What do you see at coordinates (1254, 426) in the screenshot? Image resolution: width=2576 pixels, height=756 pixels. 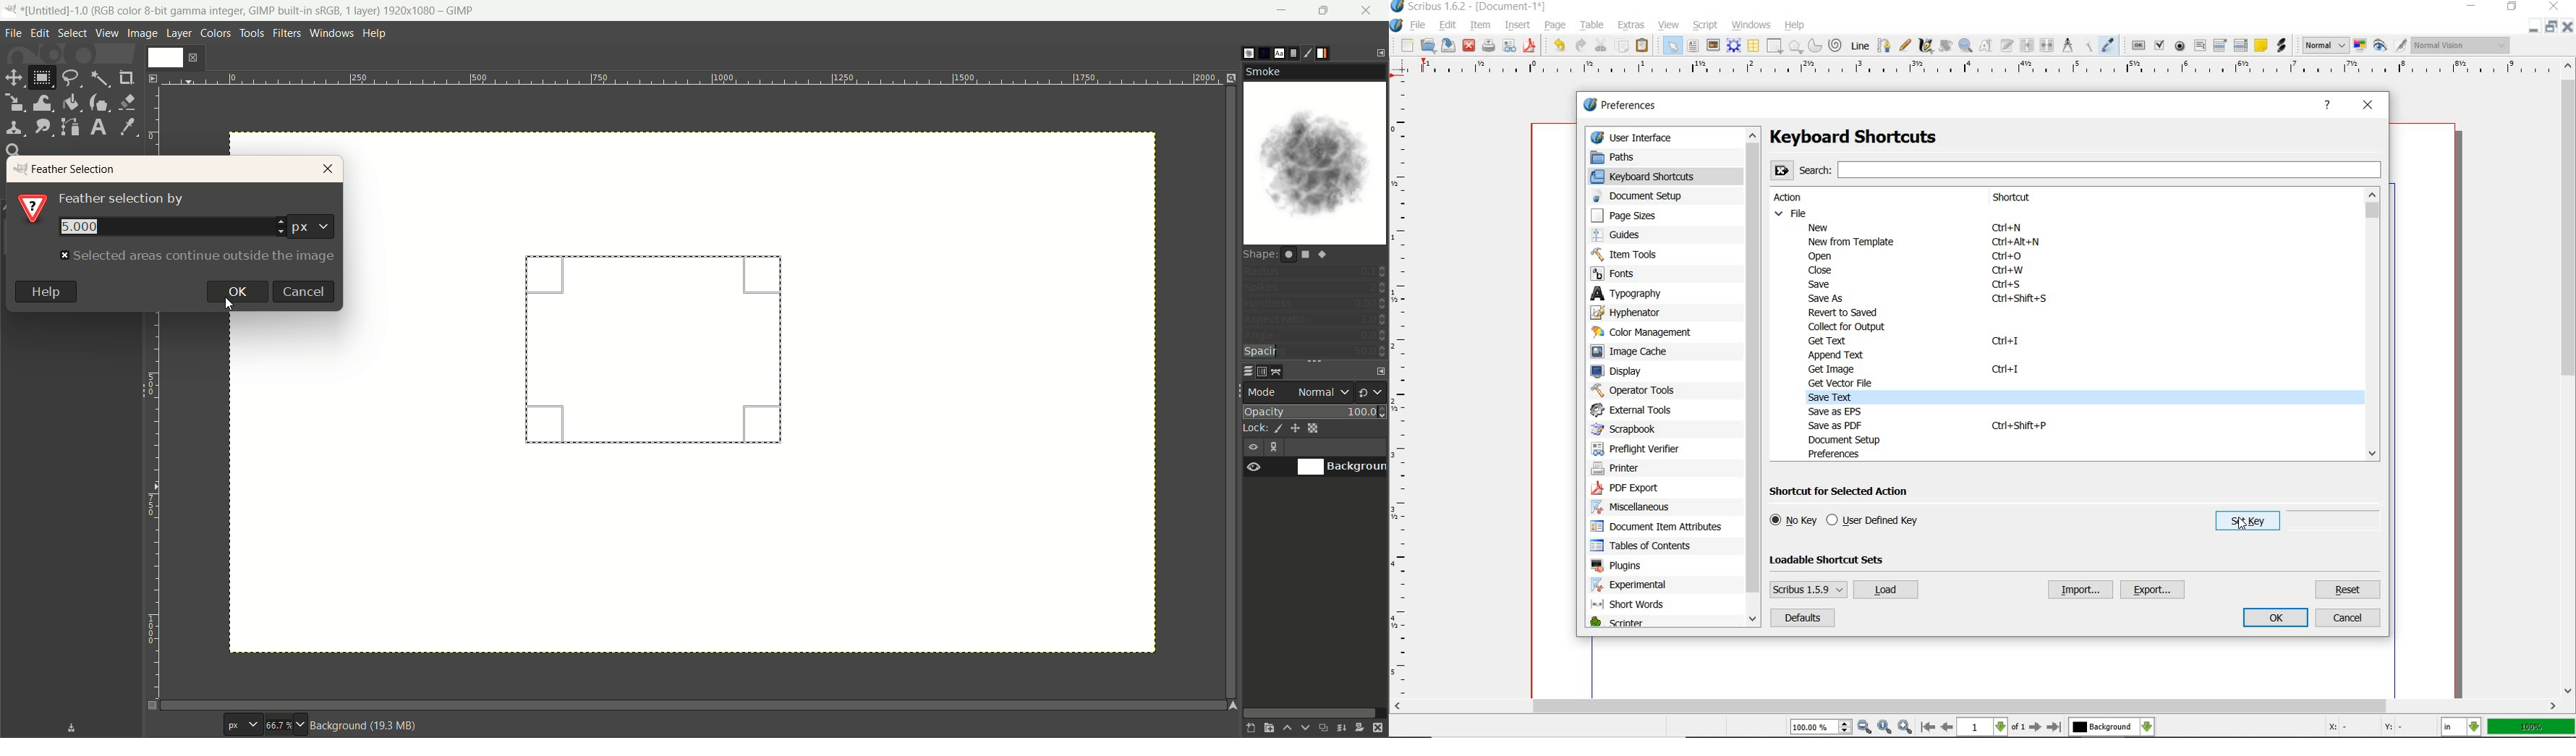 I see `lock` at bounding box center [1254, 426].